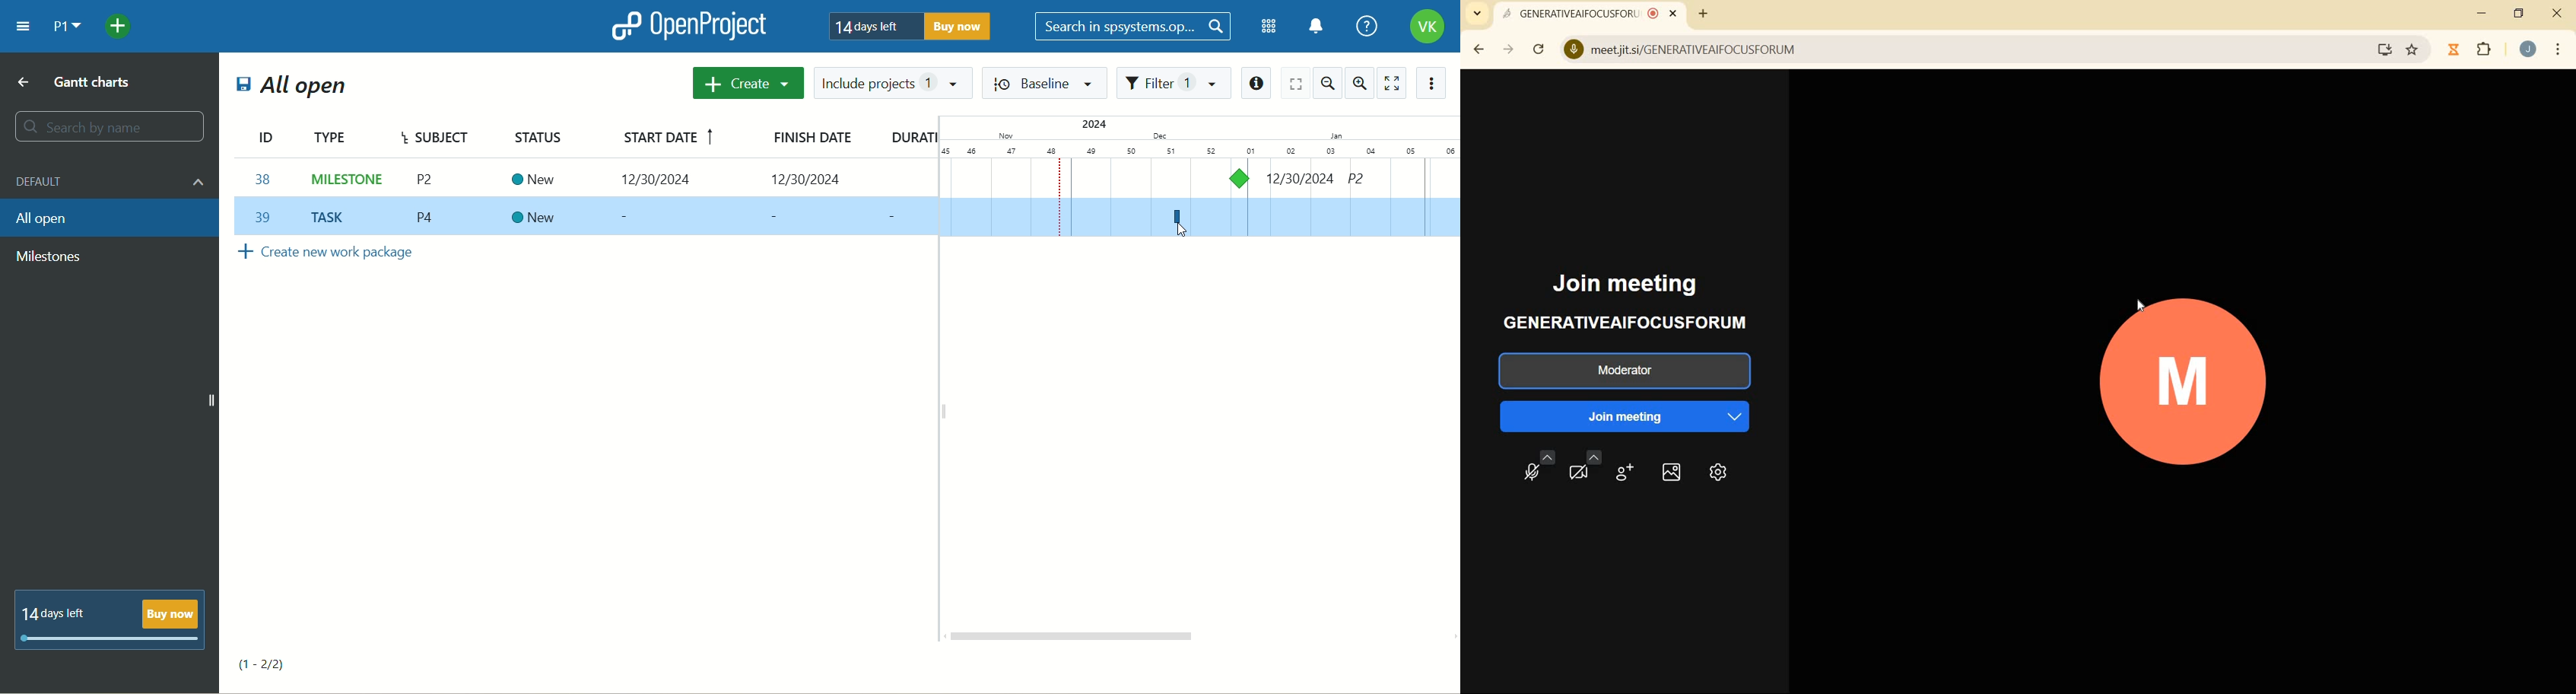 This screenshot has width=2576, height=700. Describe the element at coordinates (1642, 284) in the screenshot. I see `JOIN MEETING` at that location.